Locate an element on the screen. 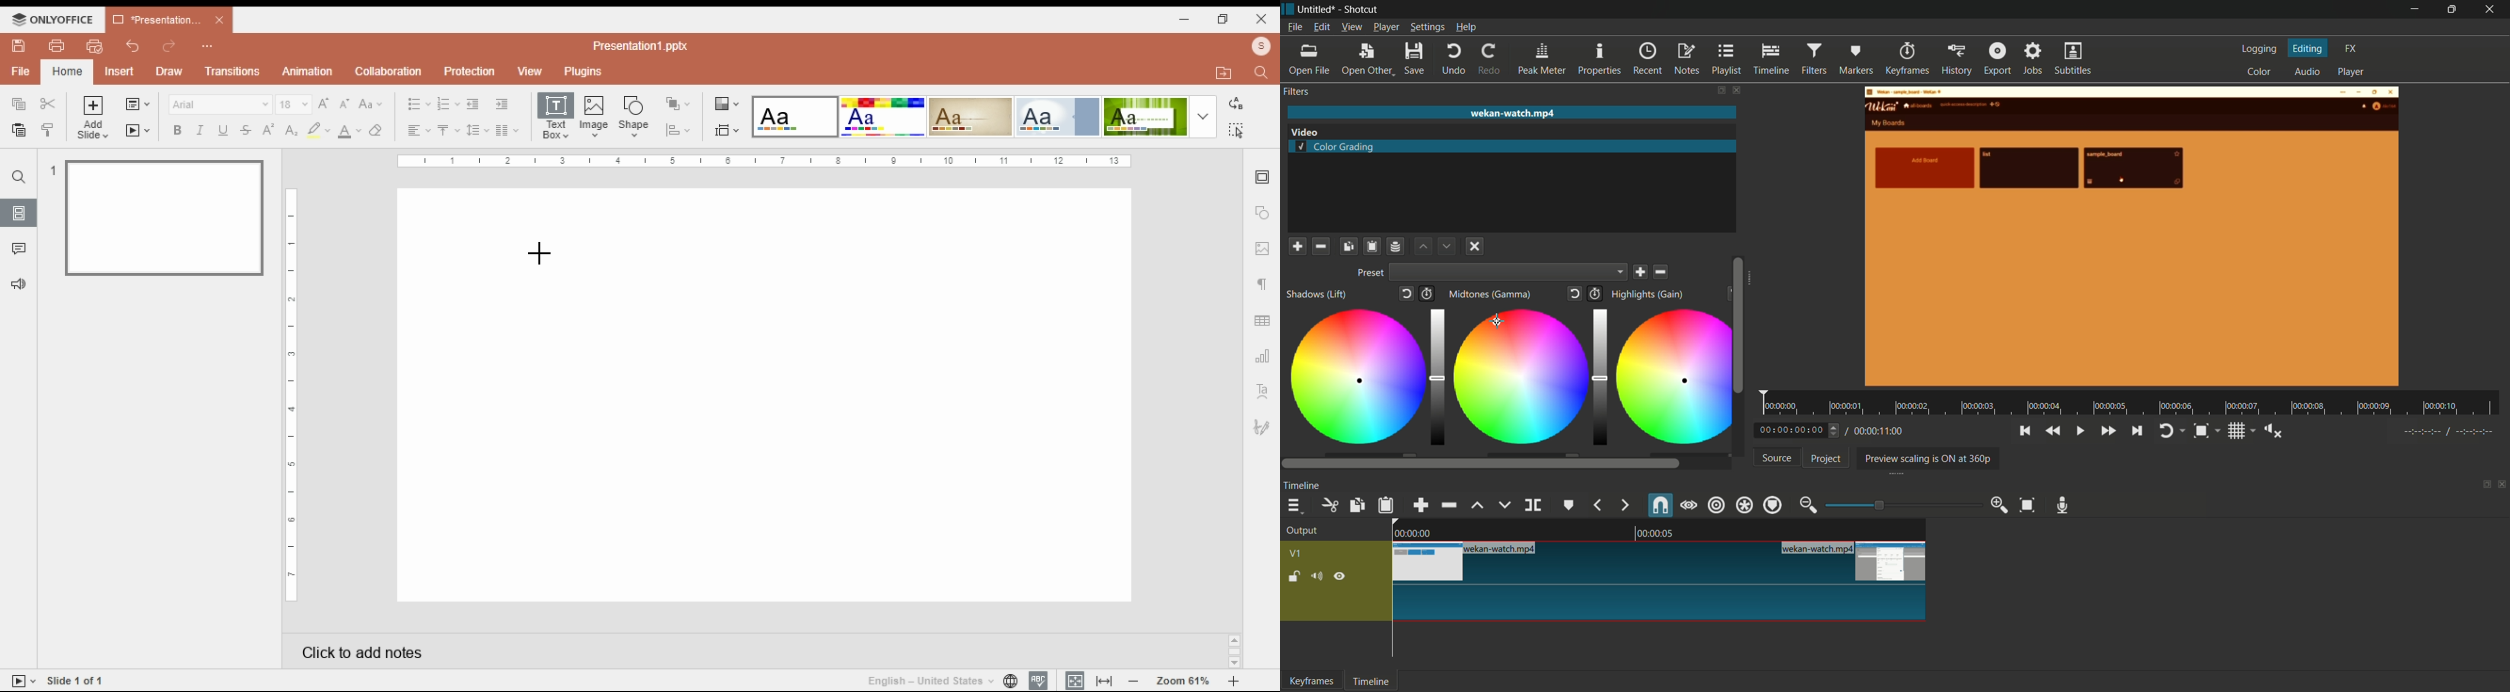  append is located at coordinates (1421, 506).